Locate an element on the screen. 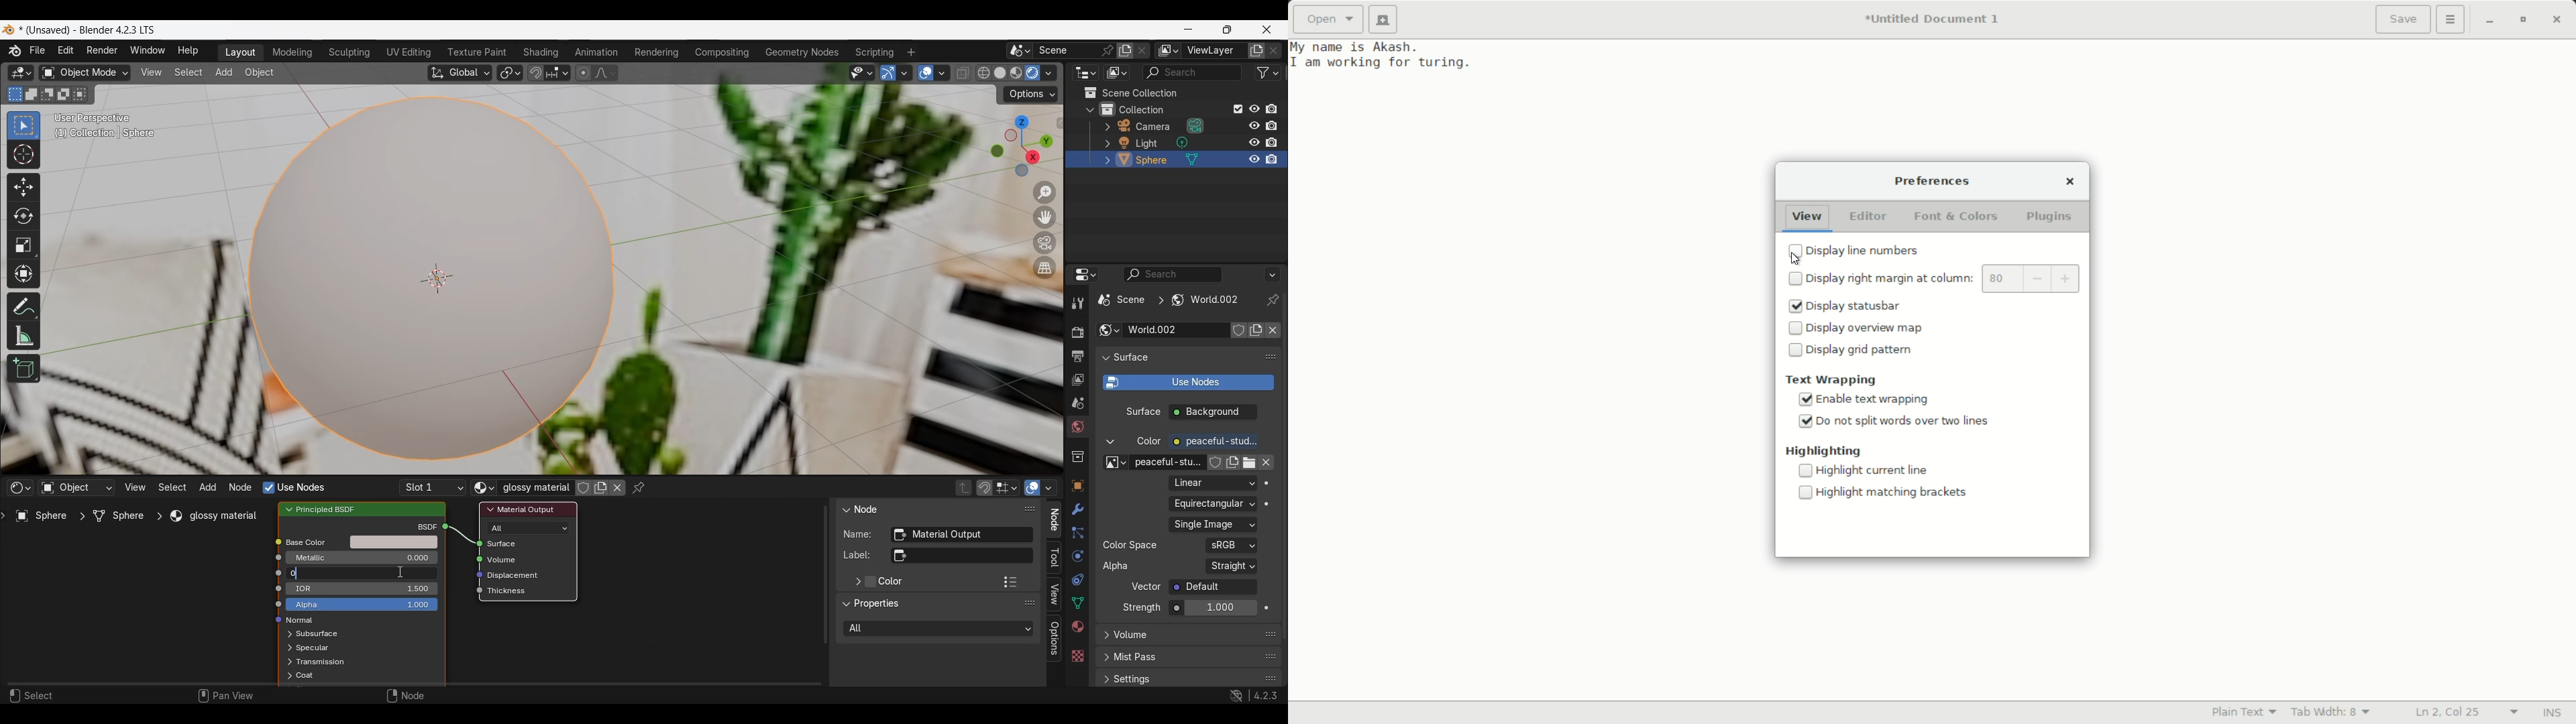 The image size is (2576, 728). Representation of alpha in the image is located at coordinates (1232, 566).